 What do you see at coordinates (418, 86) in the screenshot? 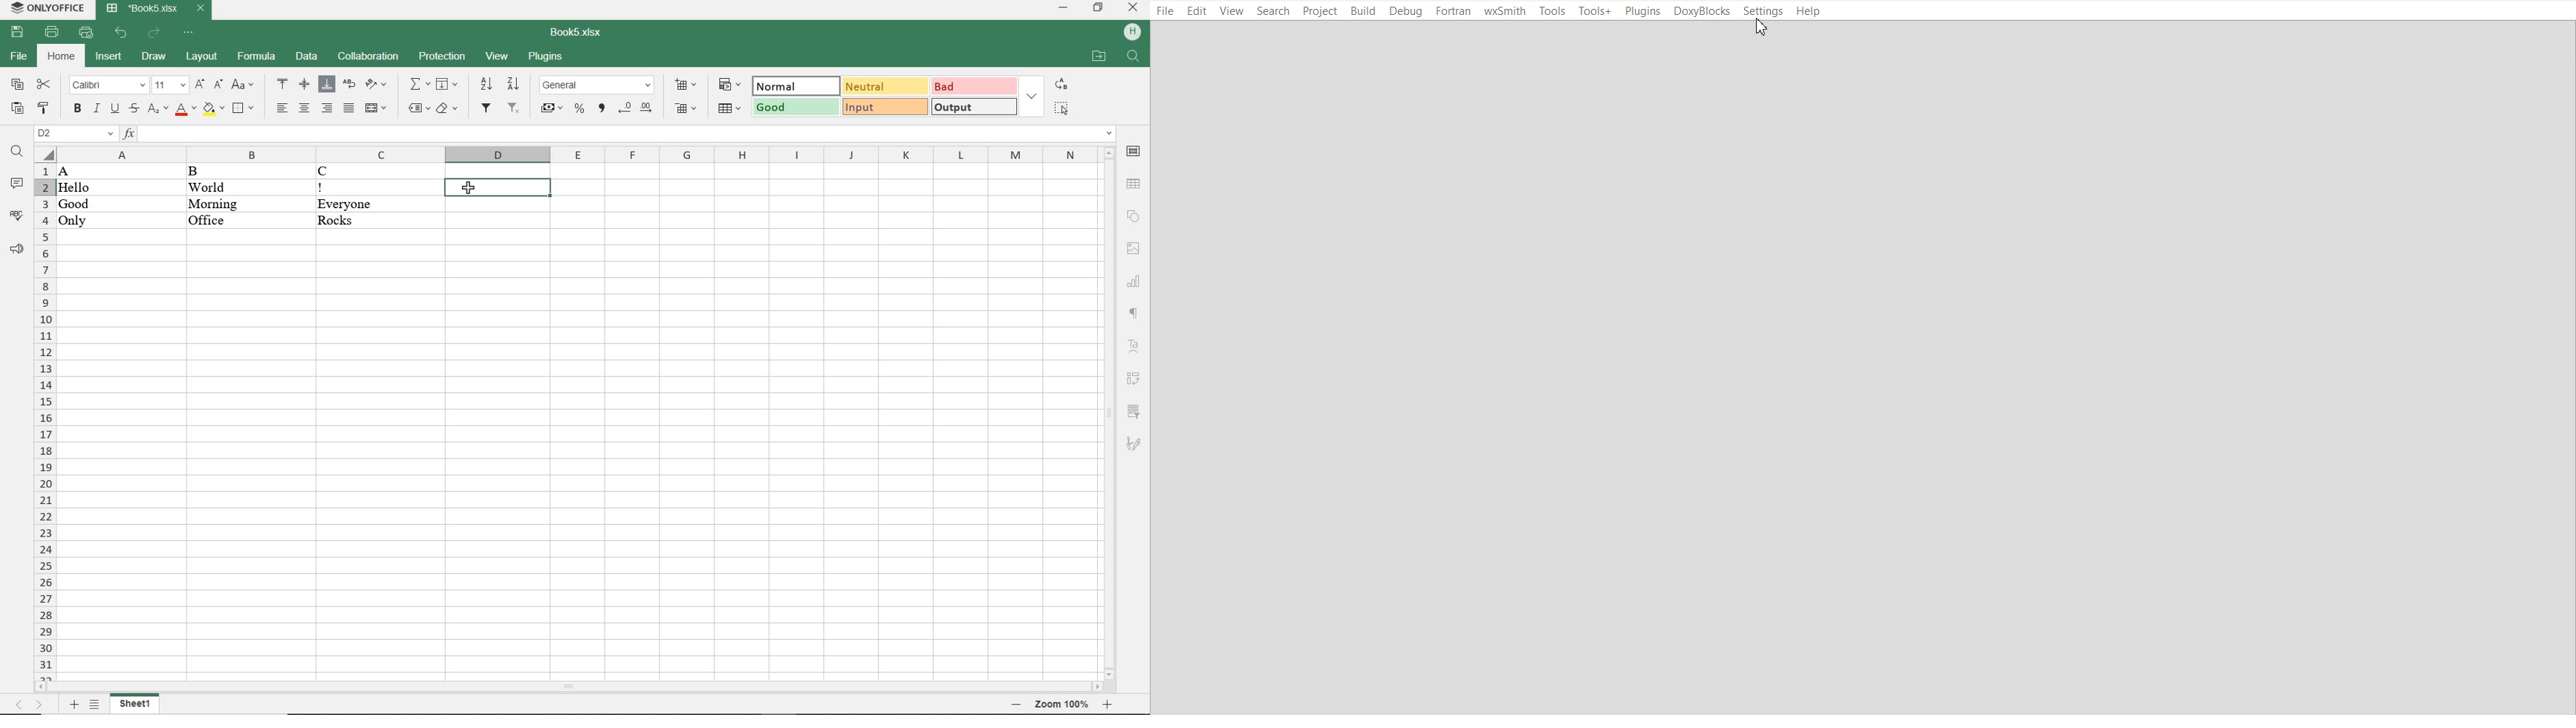
I see `INSERT FUNCTION` at bounding box center [418, 86].